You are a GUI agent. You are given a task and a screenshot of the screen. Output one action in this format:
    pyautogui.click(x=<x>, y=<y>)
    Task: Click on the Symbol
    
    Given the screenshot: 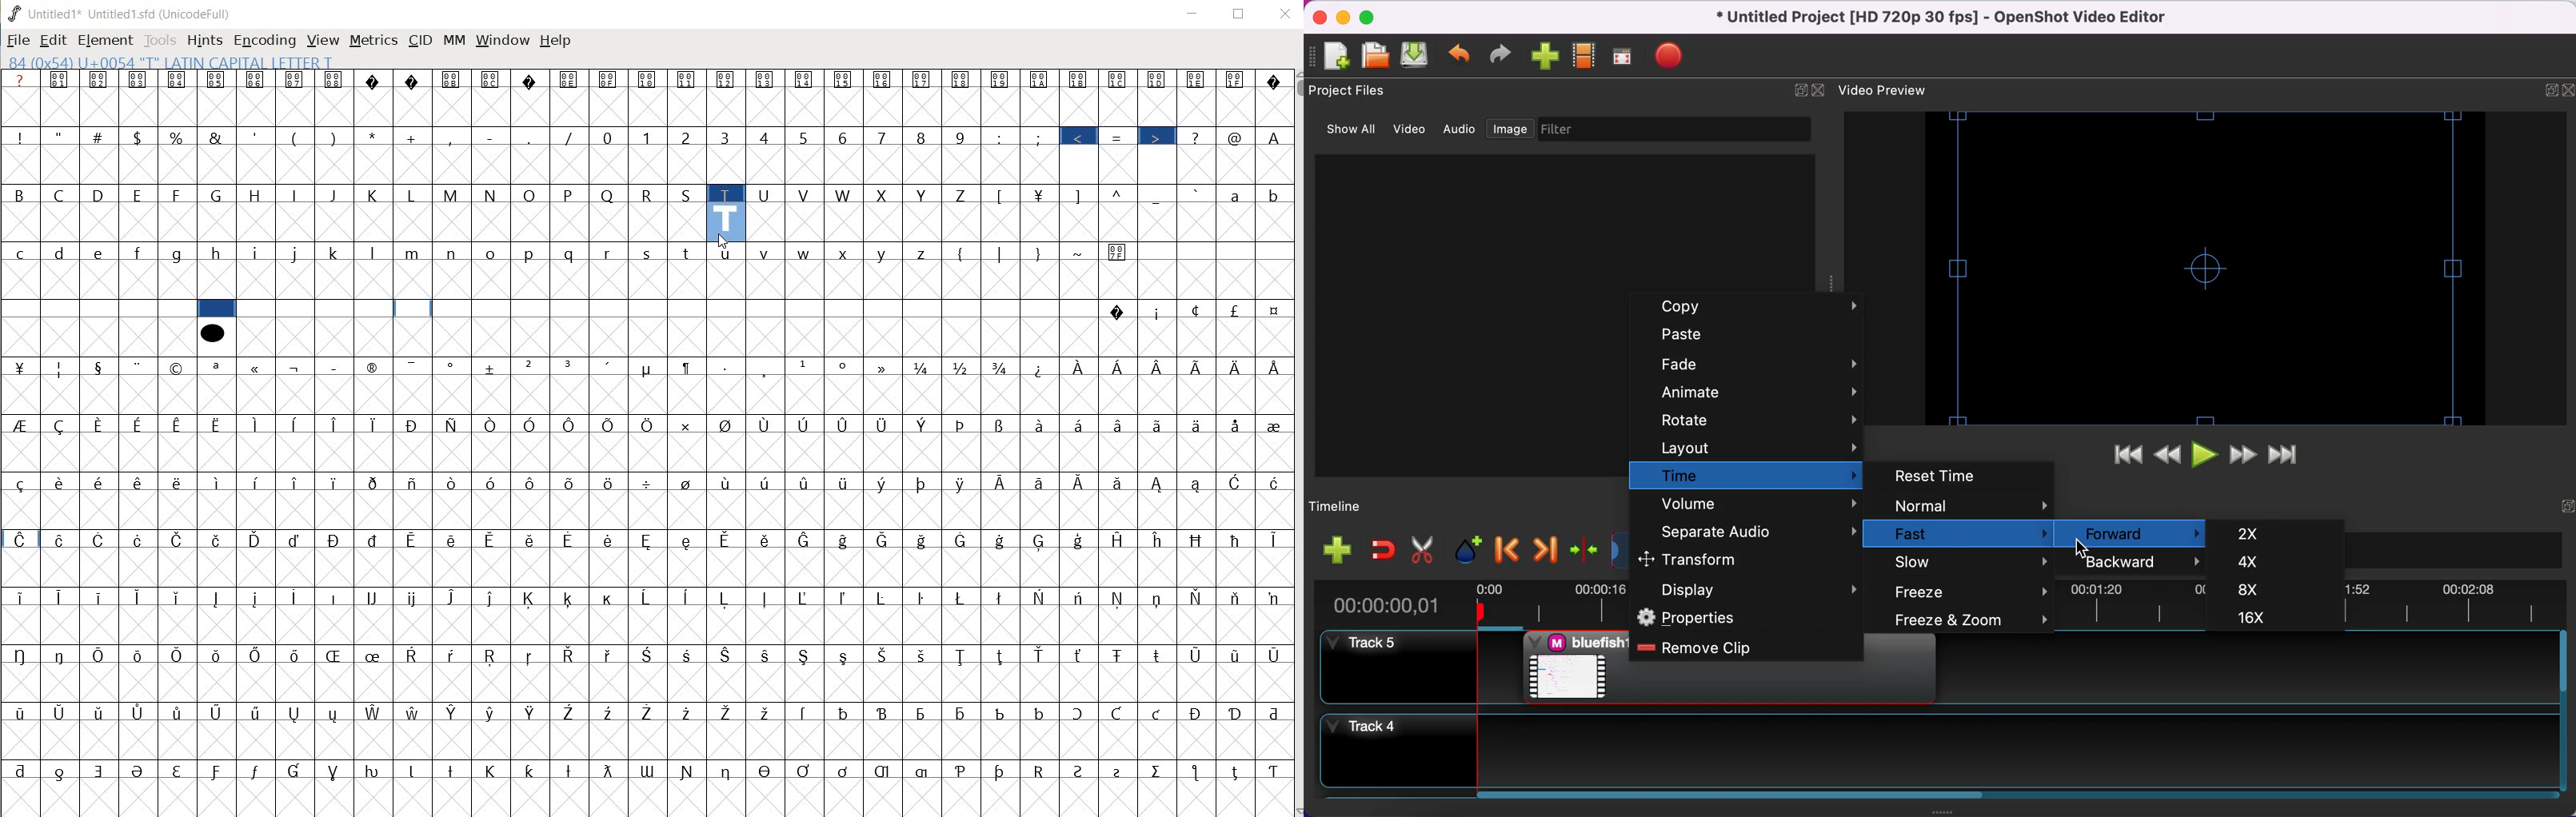 What is the action you would take?
    pyautogui.click(x=376, y=80)
    